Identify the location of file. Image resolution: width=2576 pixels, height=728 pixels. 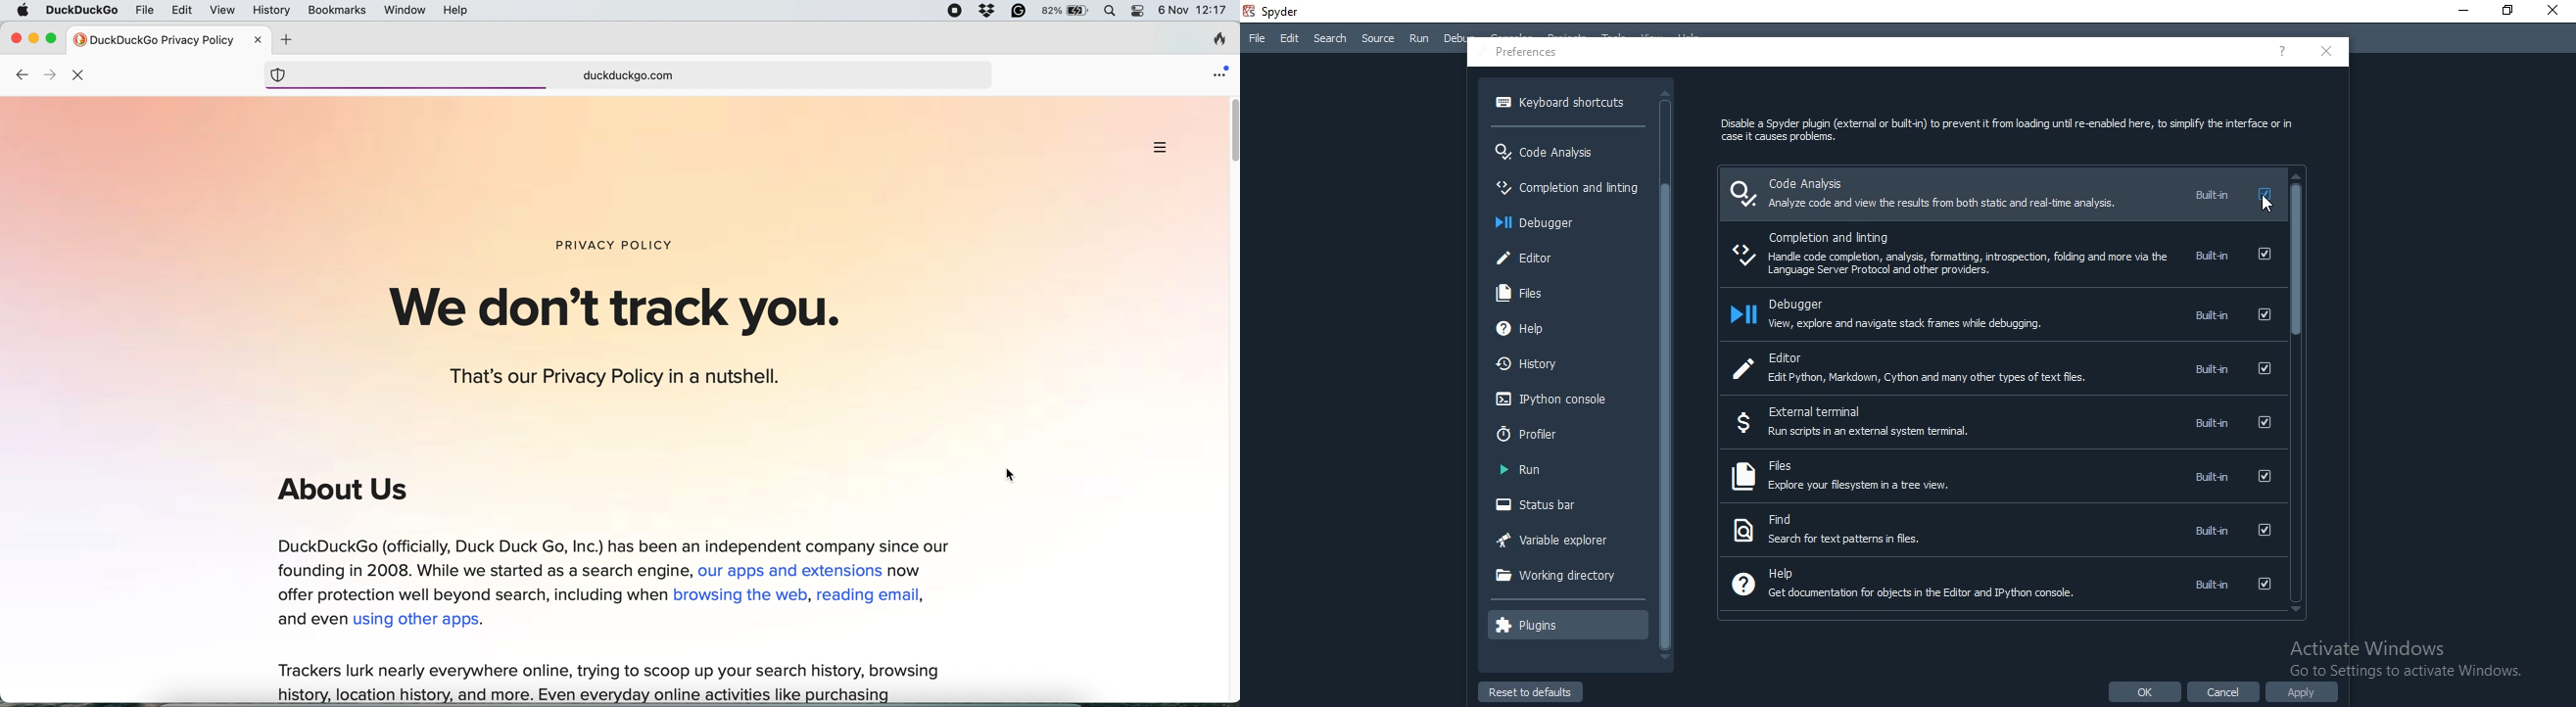
(146, 9).